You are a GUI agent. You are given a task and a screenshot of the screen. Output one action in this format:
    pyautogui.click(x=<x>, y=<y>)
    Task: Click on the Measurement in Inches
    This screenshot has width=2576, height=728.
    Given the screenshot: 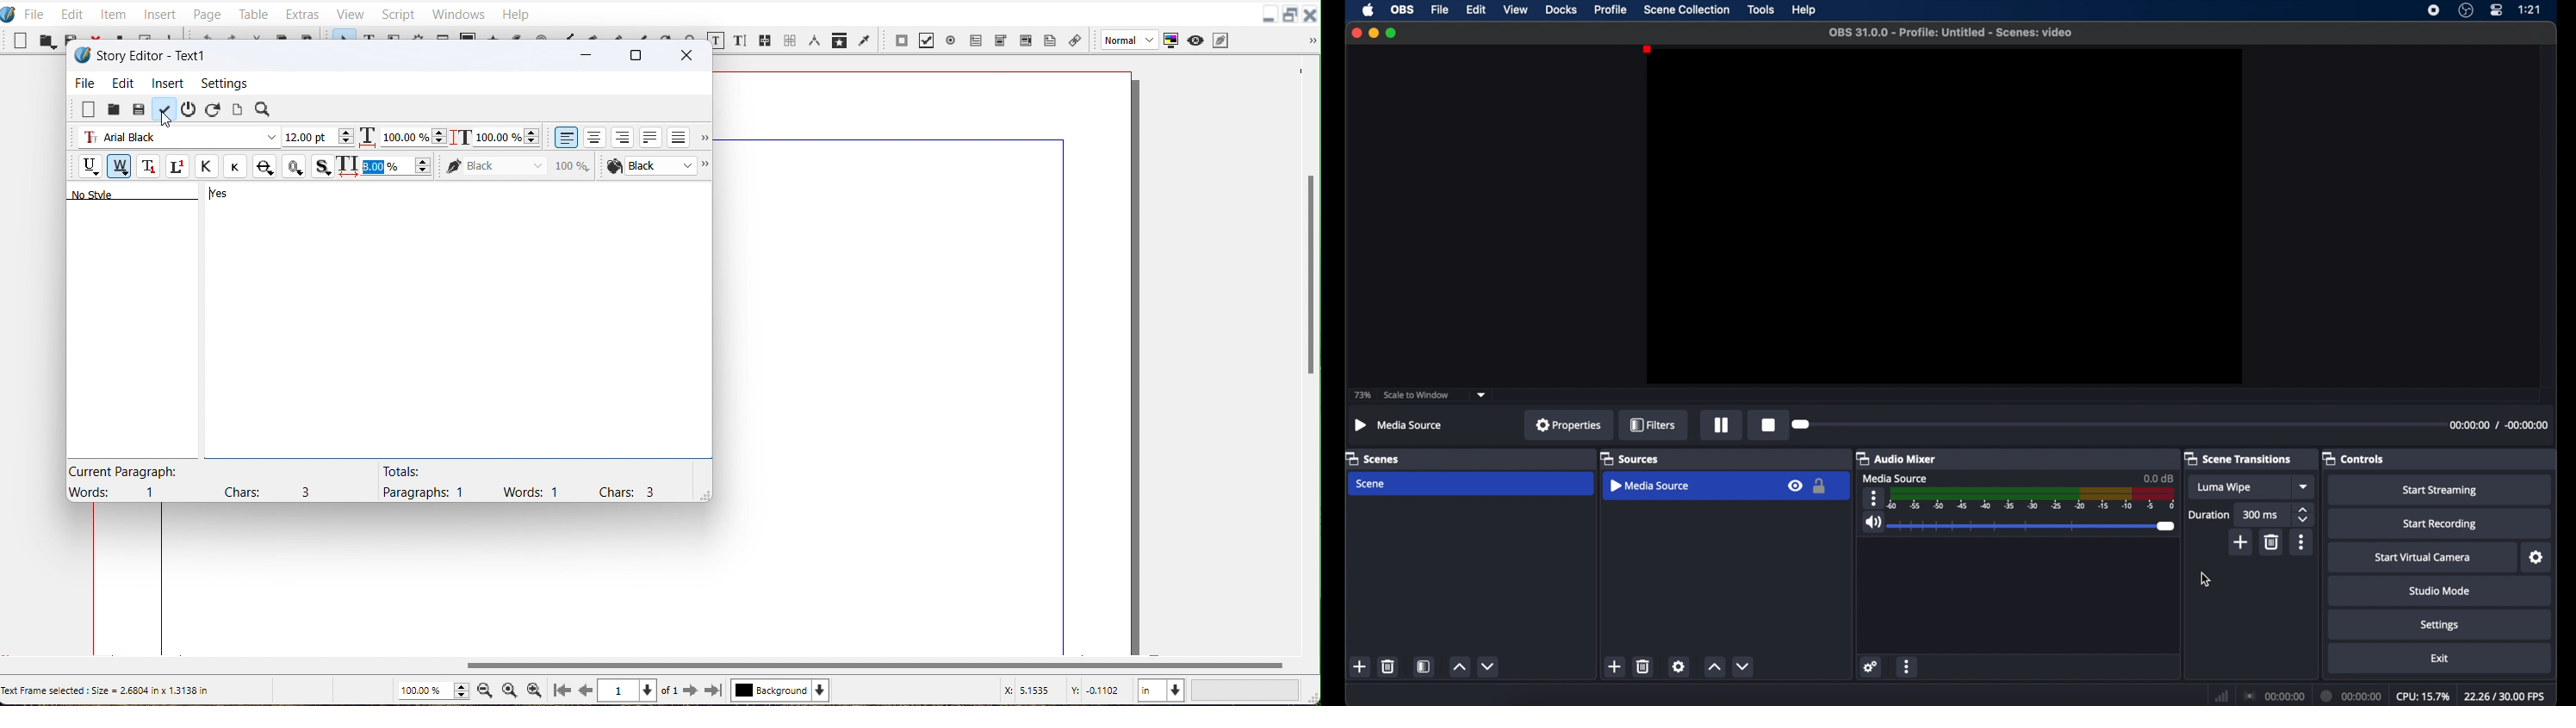 What is the action you would take?
    pyautogui.click(x=1161, y=689)
    